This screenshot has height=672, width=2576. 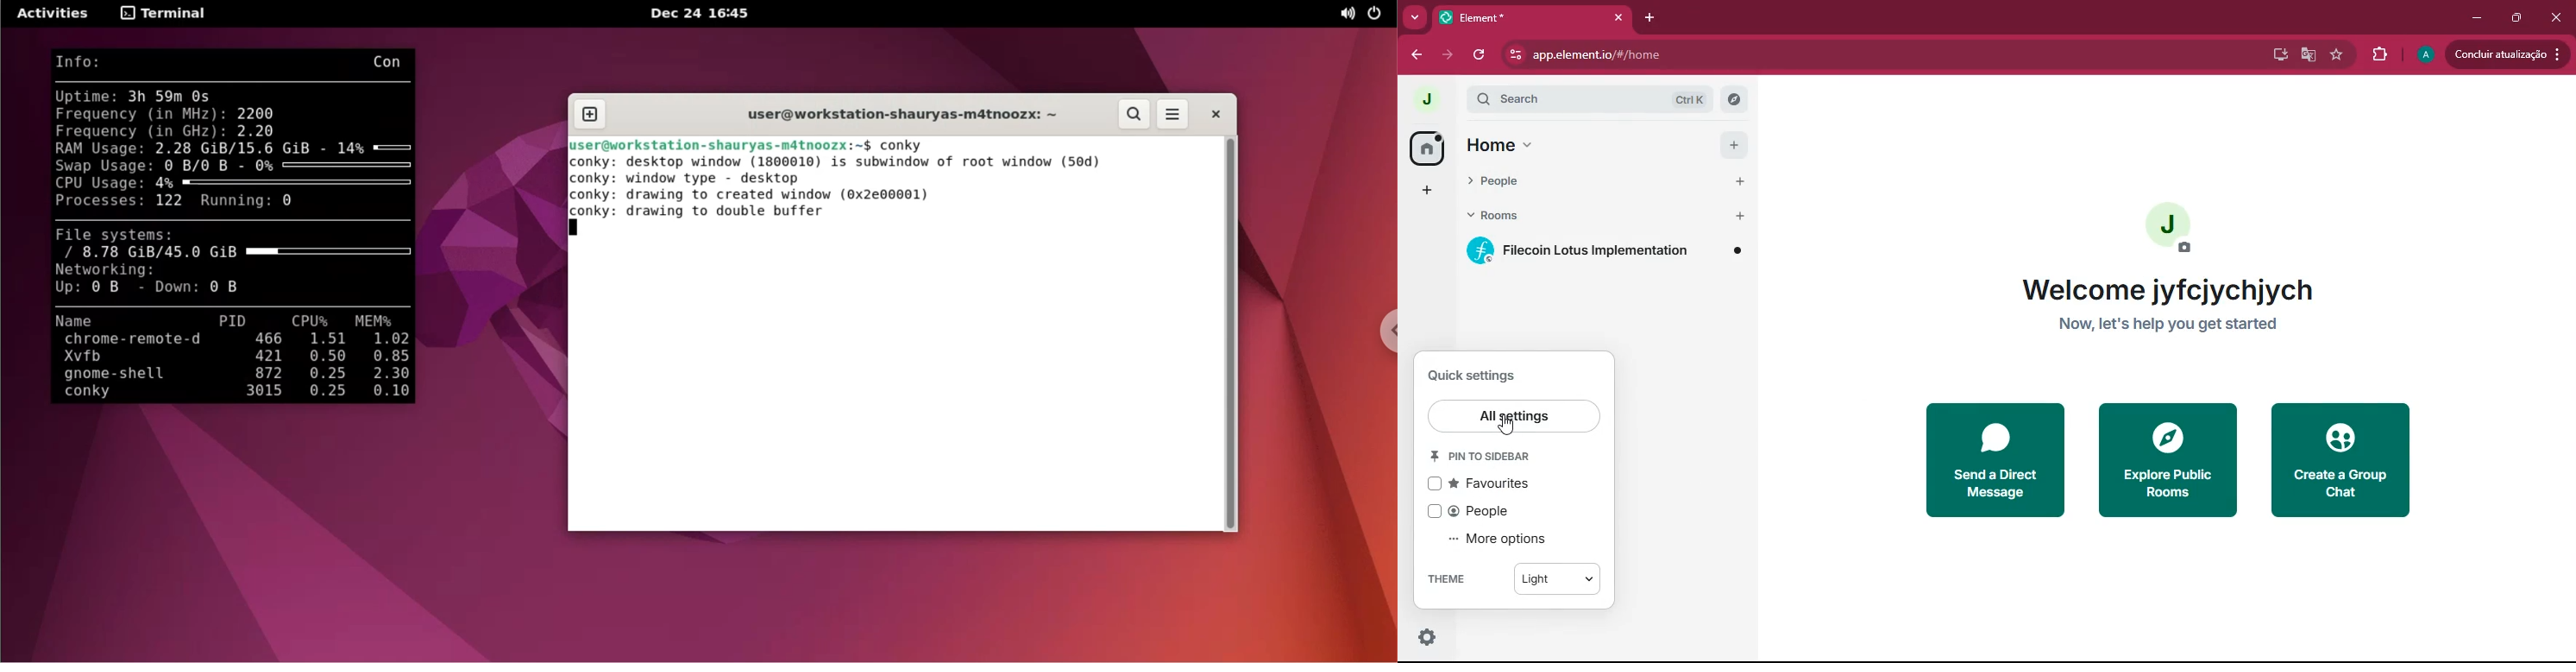 What do you see at coordinates (1610, 251) in the screenshot?
I see `filecoin lotus implementation ` at bounding box center [1610, 251].